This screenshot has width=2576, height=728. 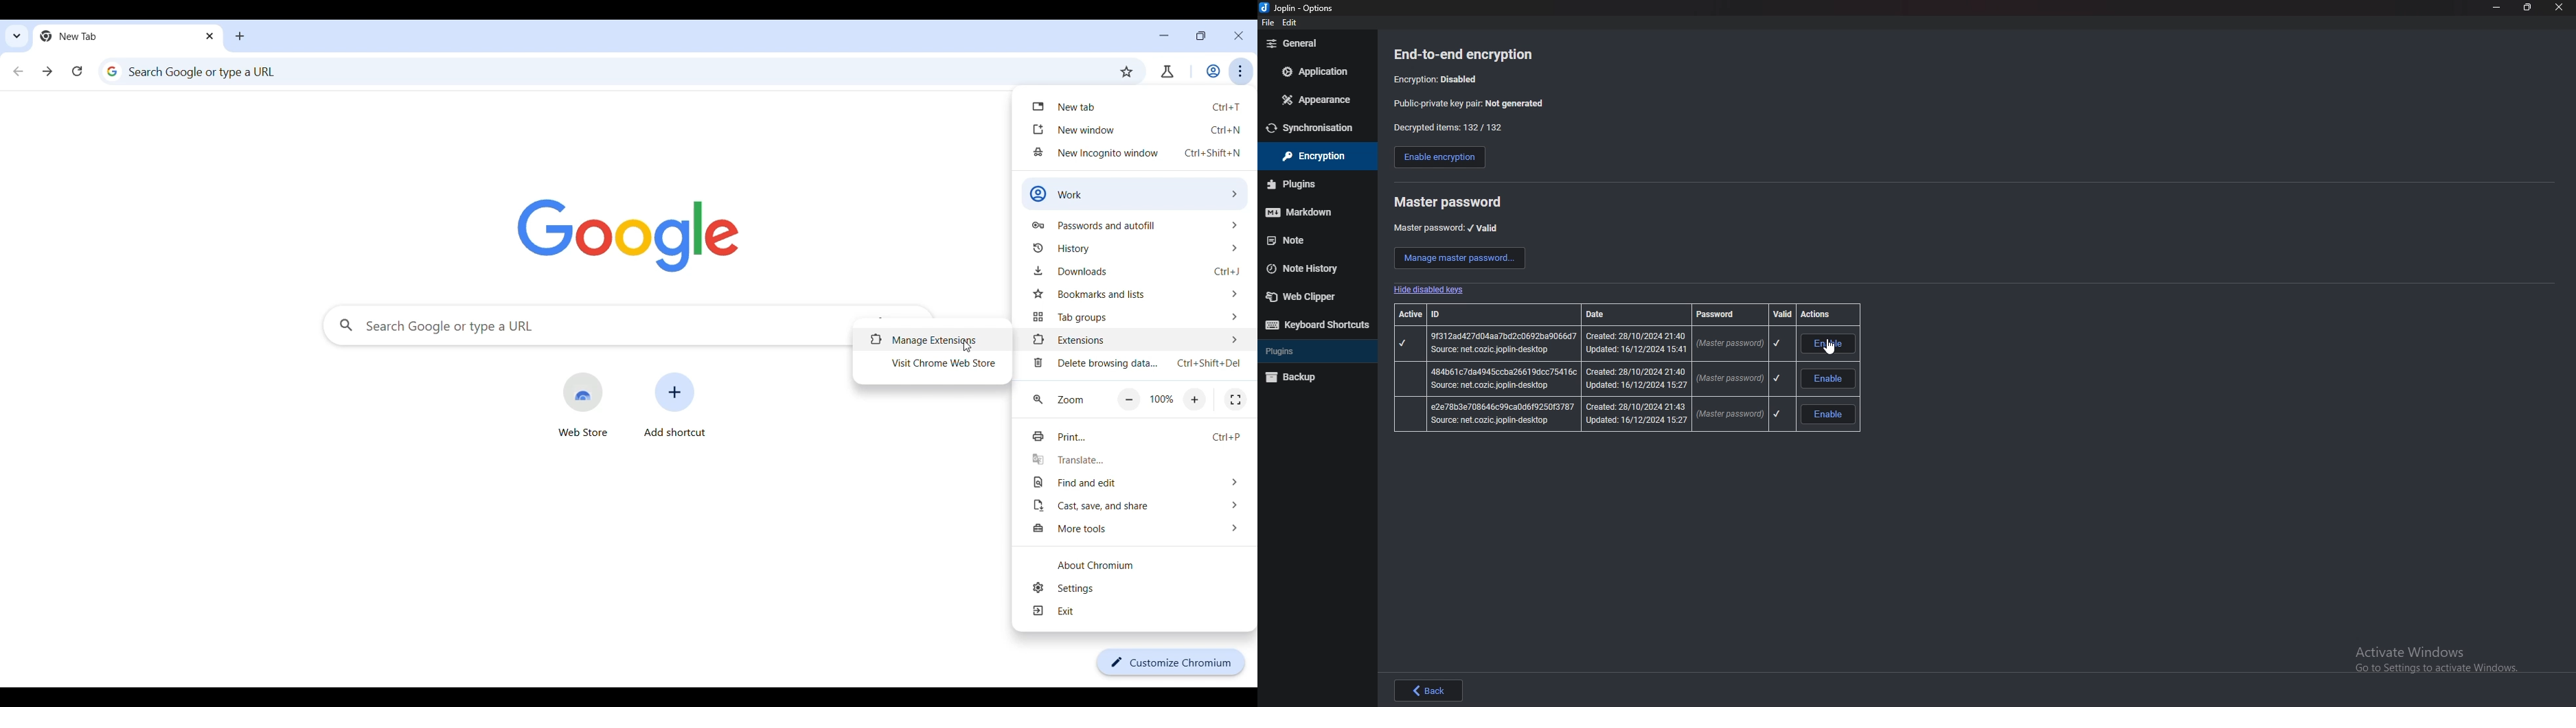 What do you see at coordinates (1313, 268) in the screenshot?
I see `note history` at bounding box center [1313, 268].